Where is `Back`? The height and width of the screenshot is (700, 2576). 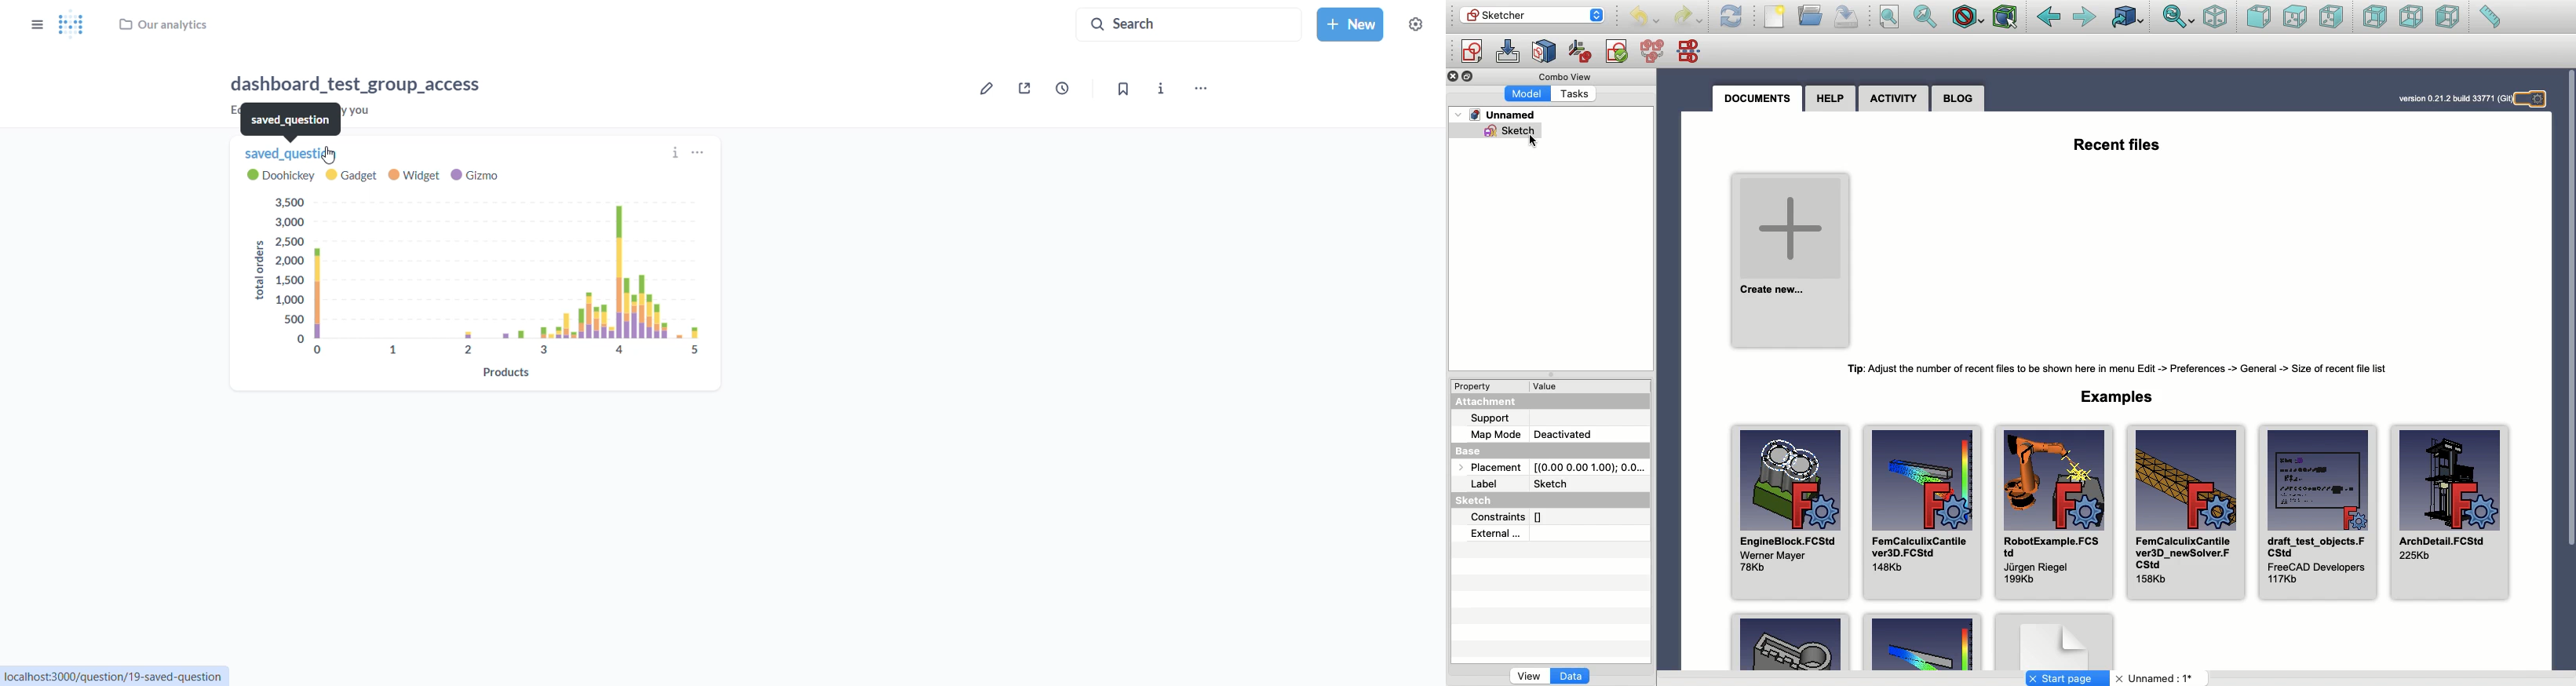 Back is located at coordinates (2049, 17).